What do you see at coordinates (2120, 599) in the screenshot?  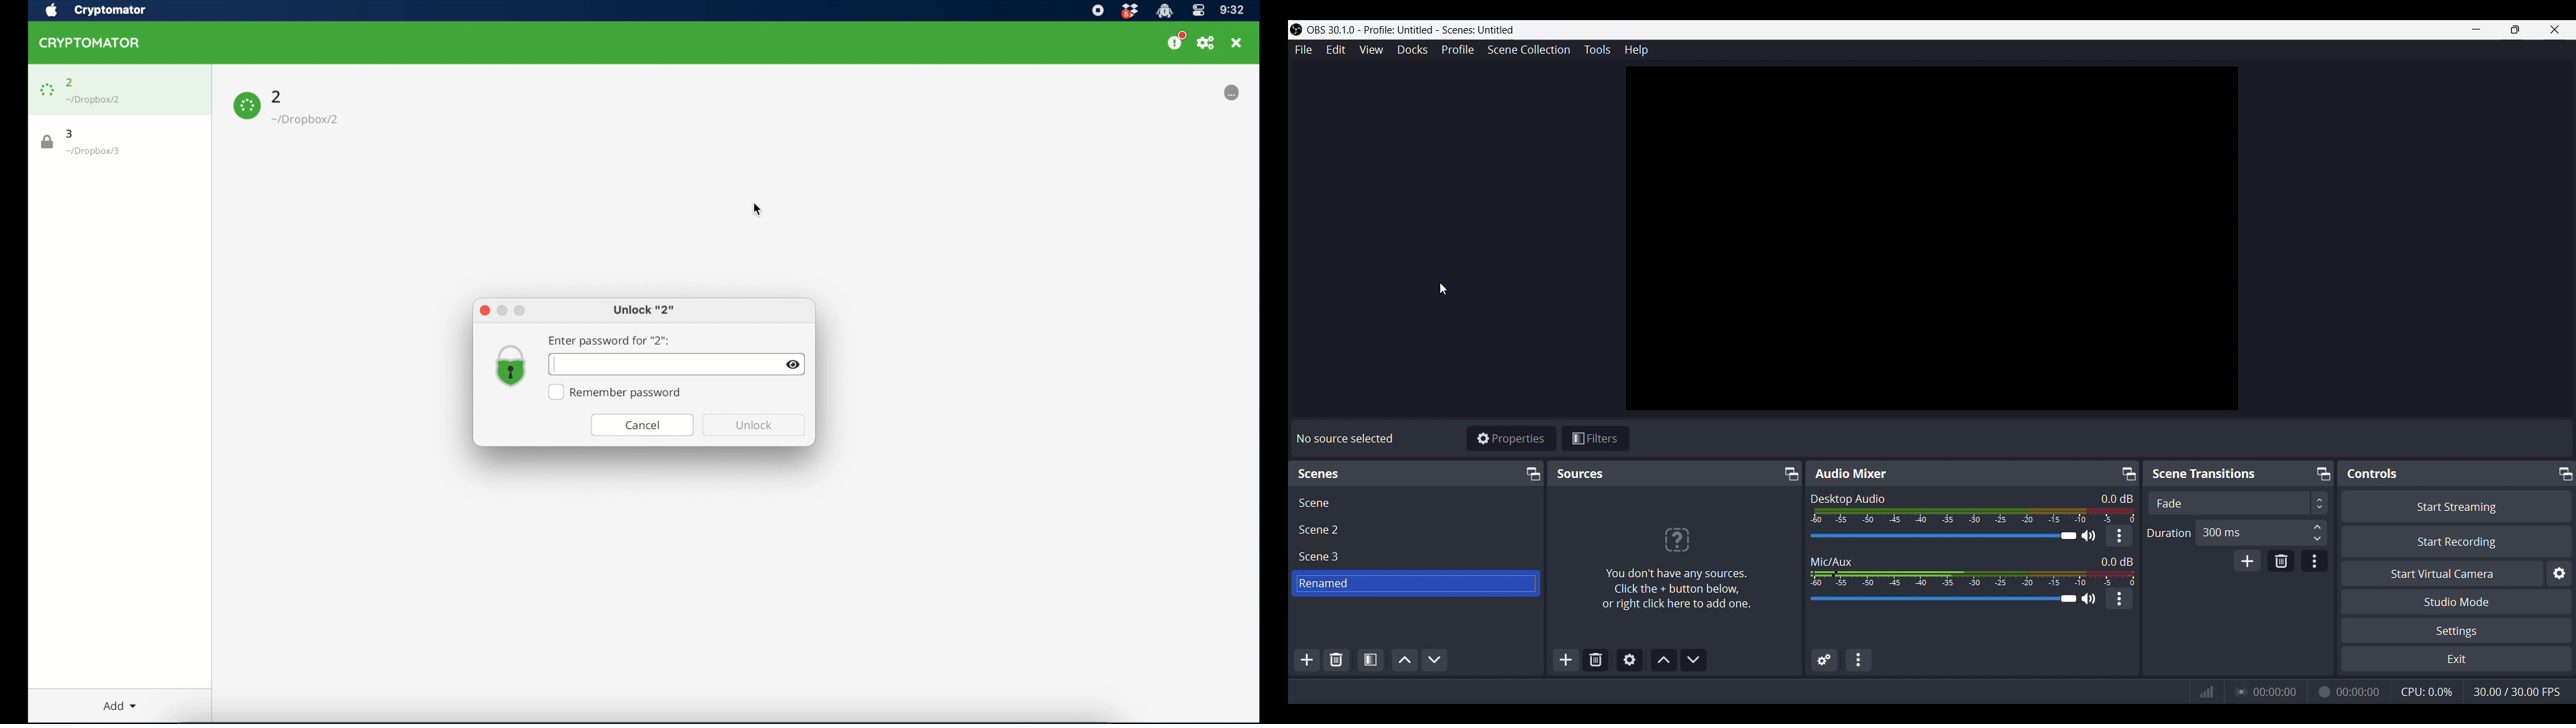 I see `kebab menu` at bounding box center [2120, 599].